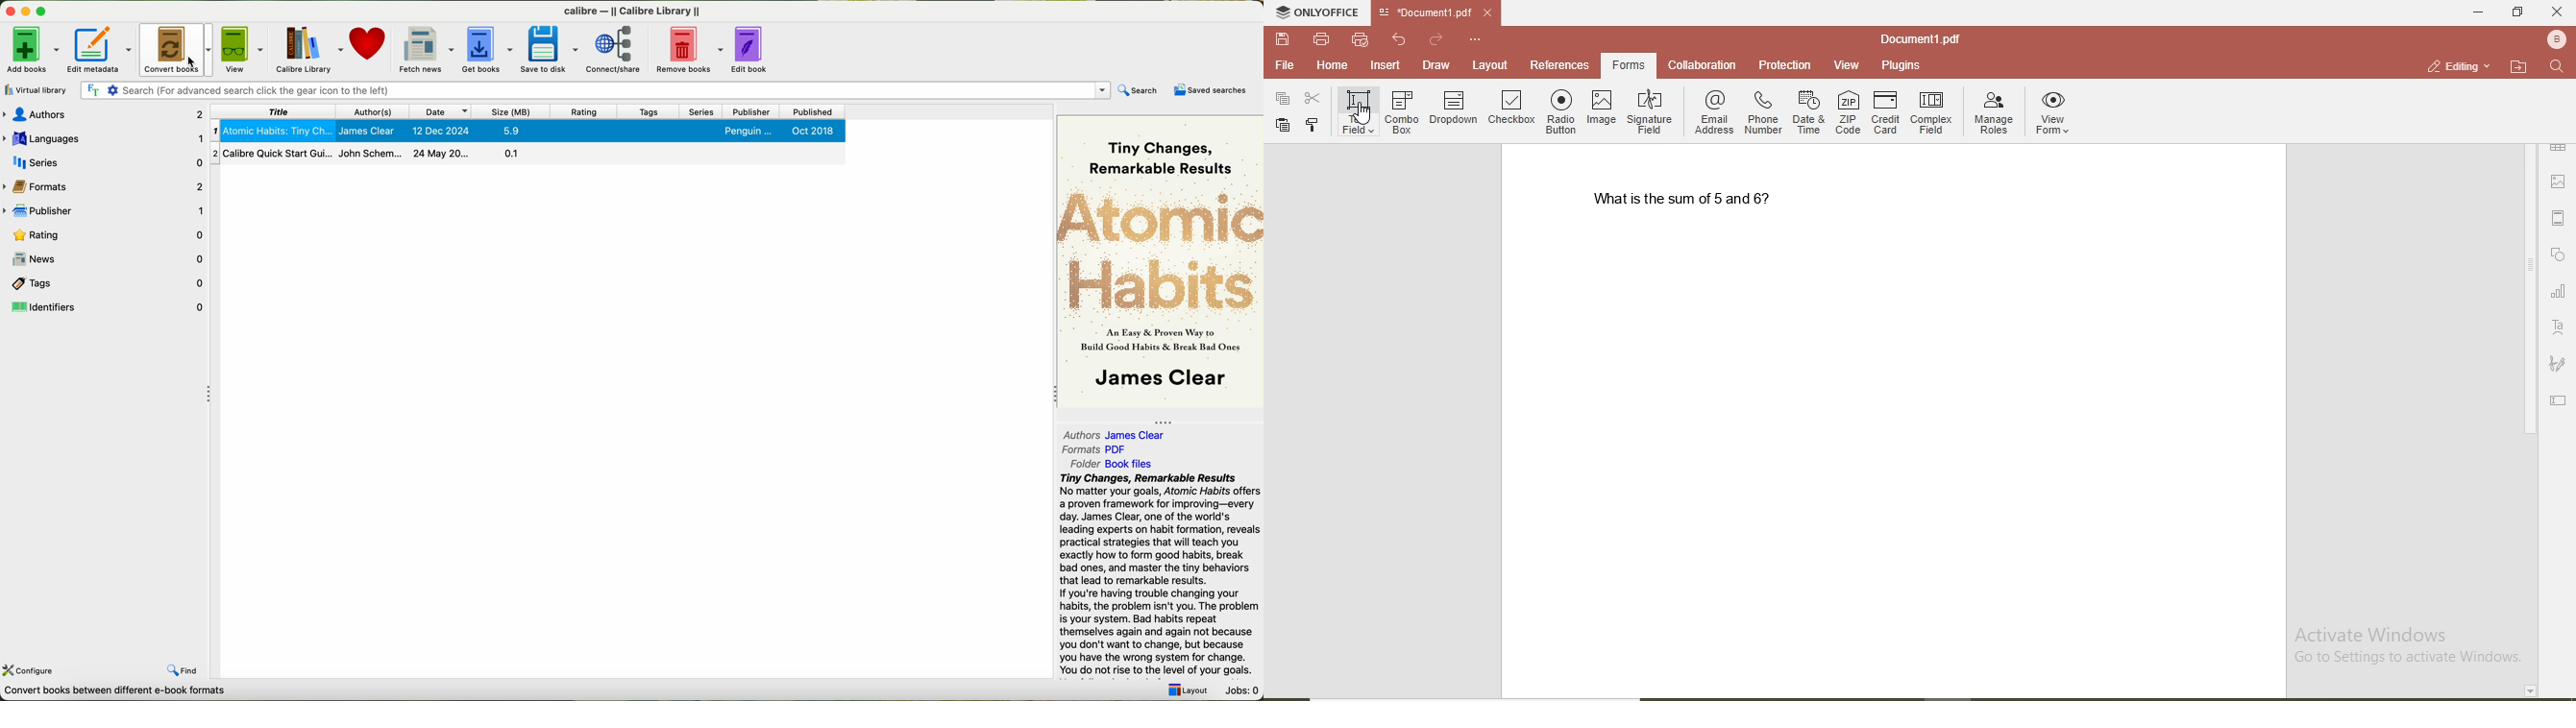  What do you see at coordinates (1313, 98) in the screenshot?
I see `cut` at bounding box center [1313, 98].